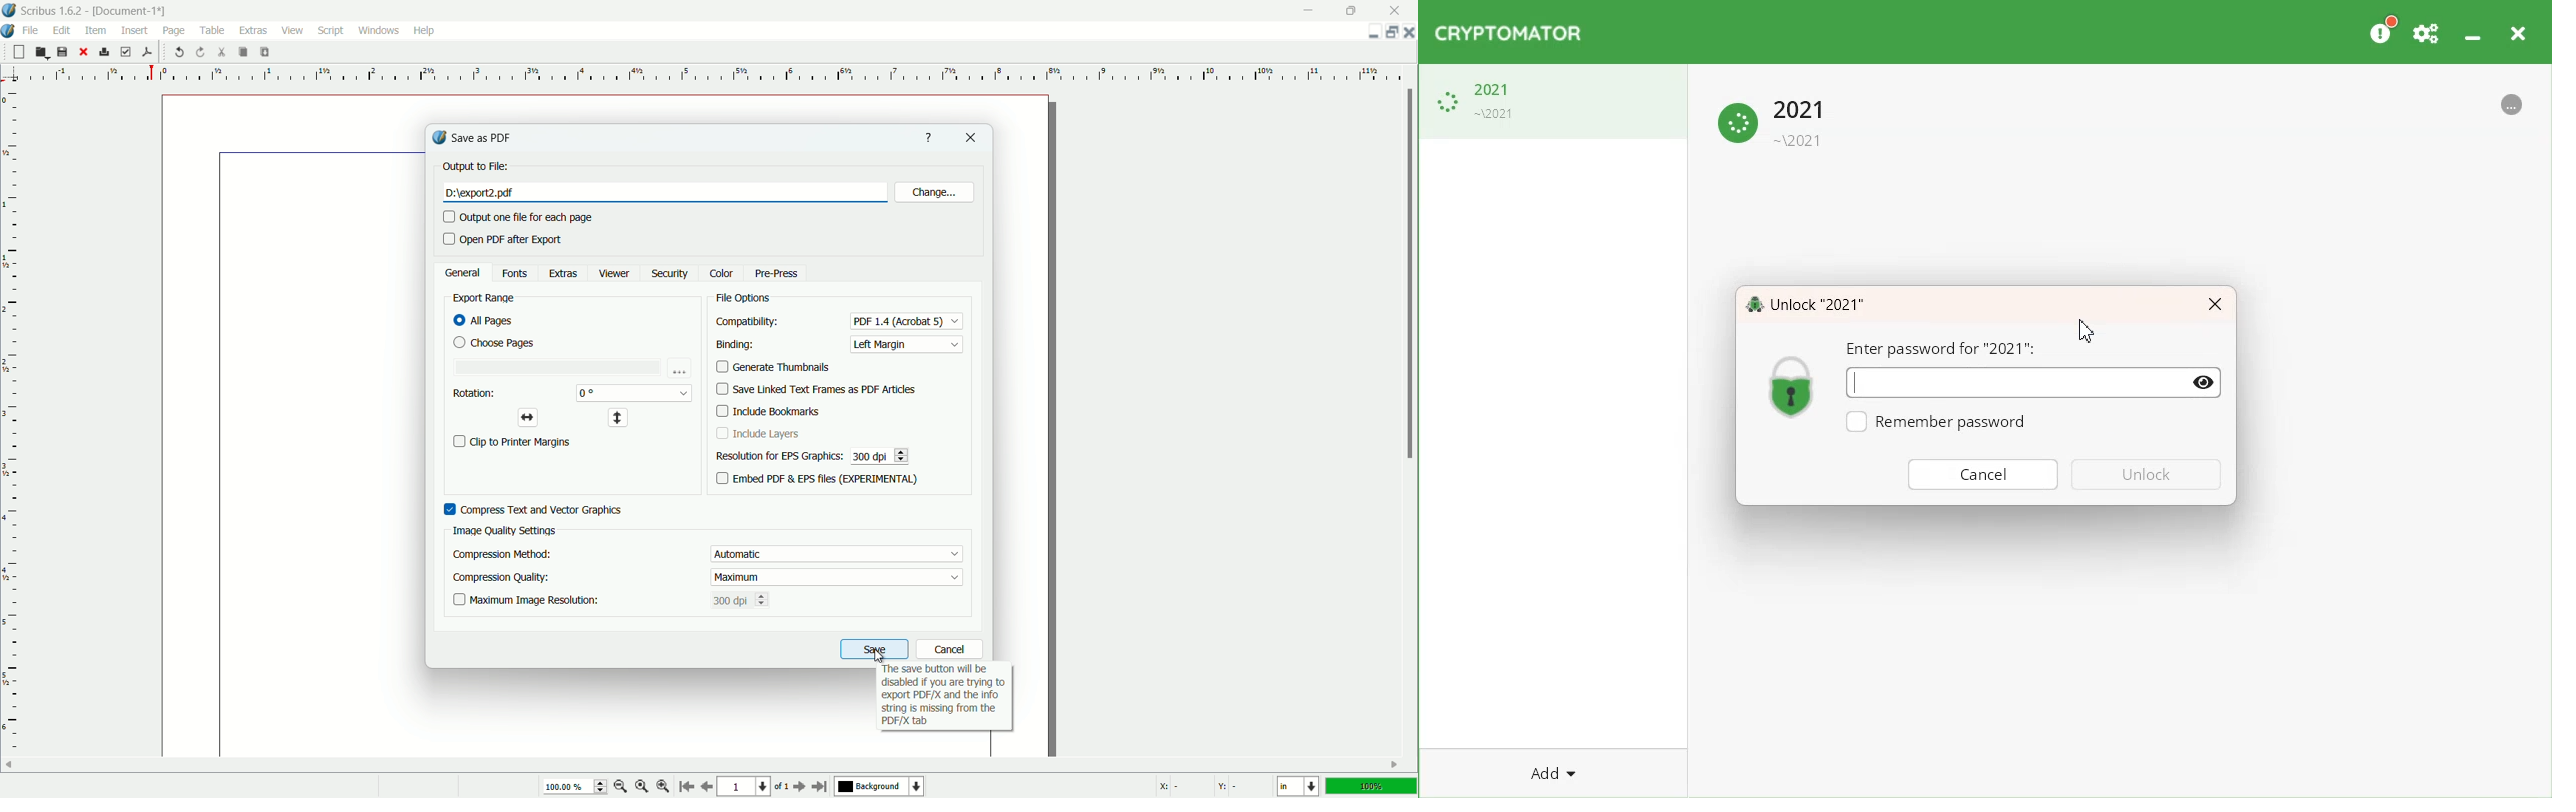 The image size is (2576, 812). What do you see at coordinates (60, 31) in the screenshot?
I see `edit menu` at bounding box center [60, 31].